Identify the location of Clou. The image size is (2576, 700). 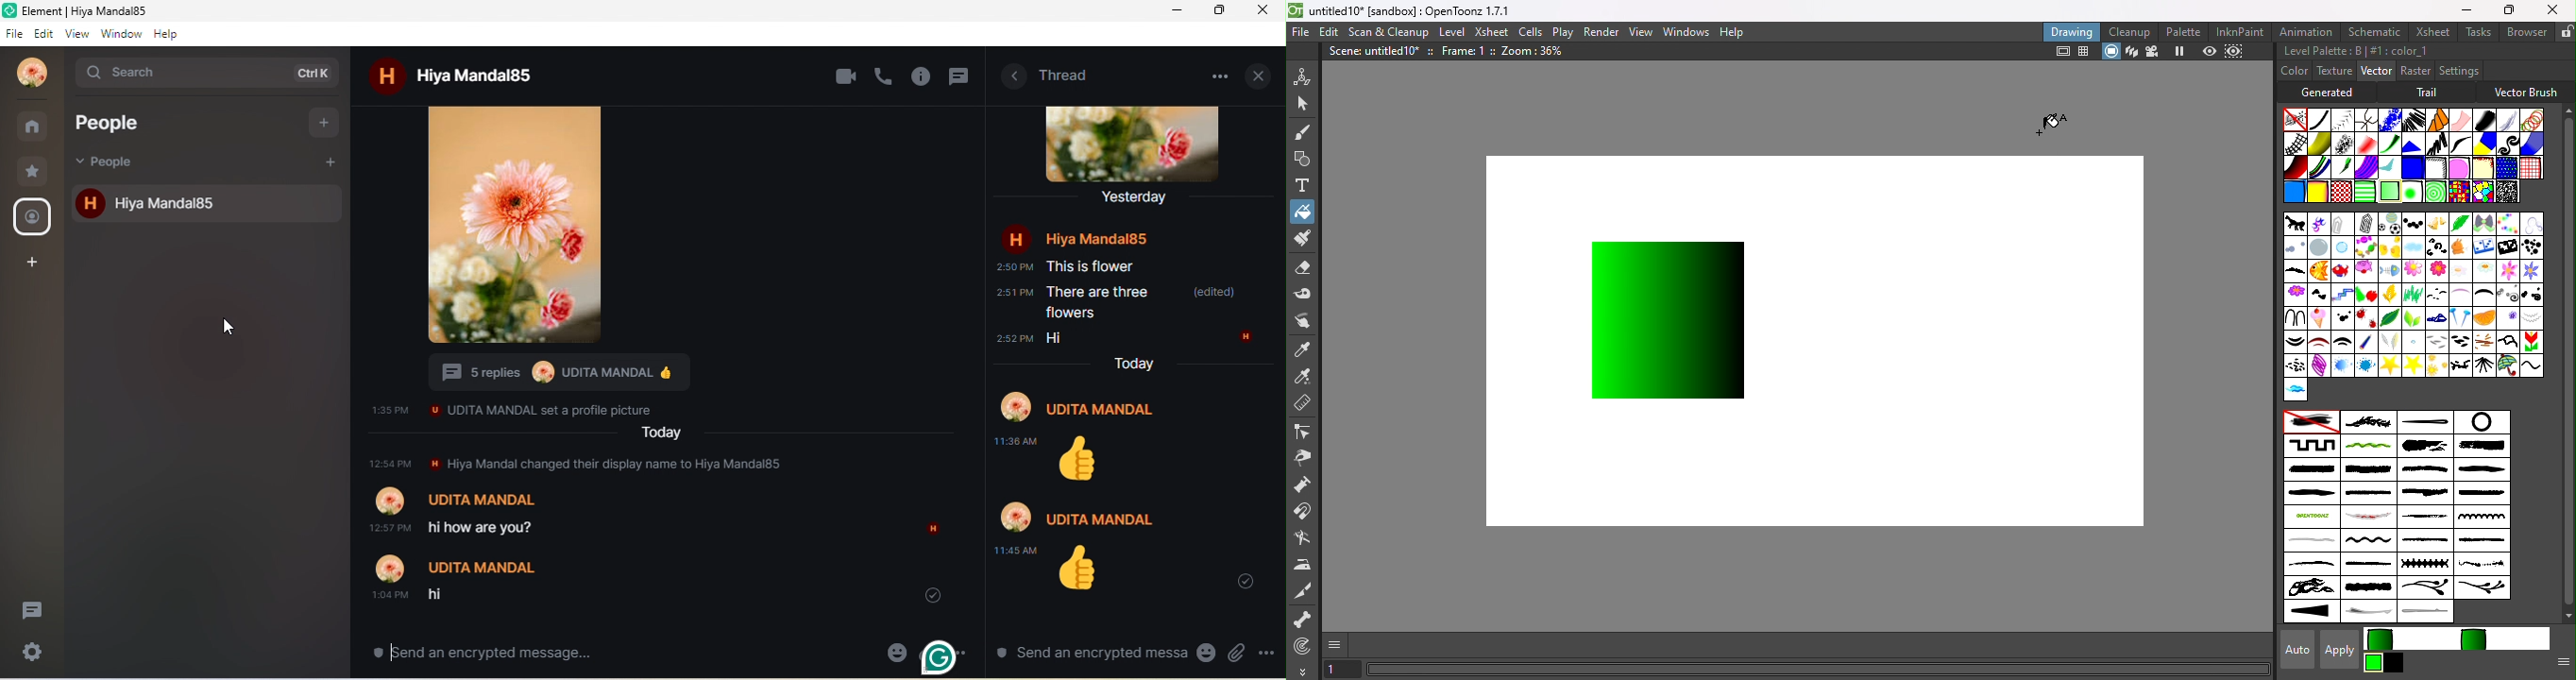
(2414, 247).